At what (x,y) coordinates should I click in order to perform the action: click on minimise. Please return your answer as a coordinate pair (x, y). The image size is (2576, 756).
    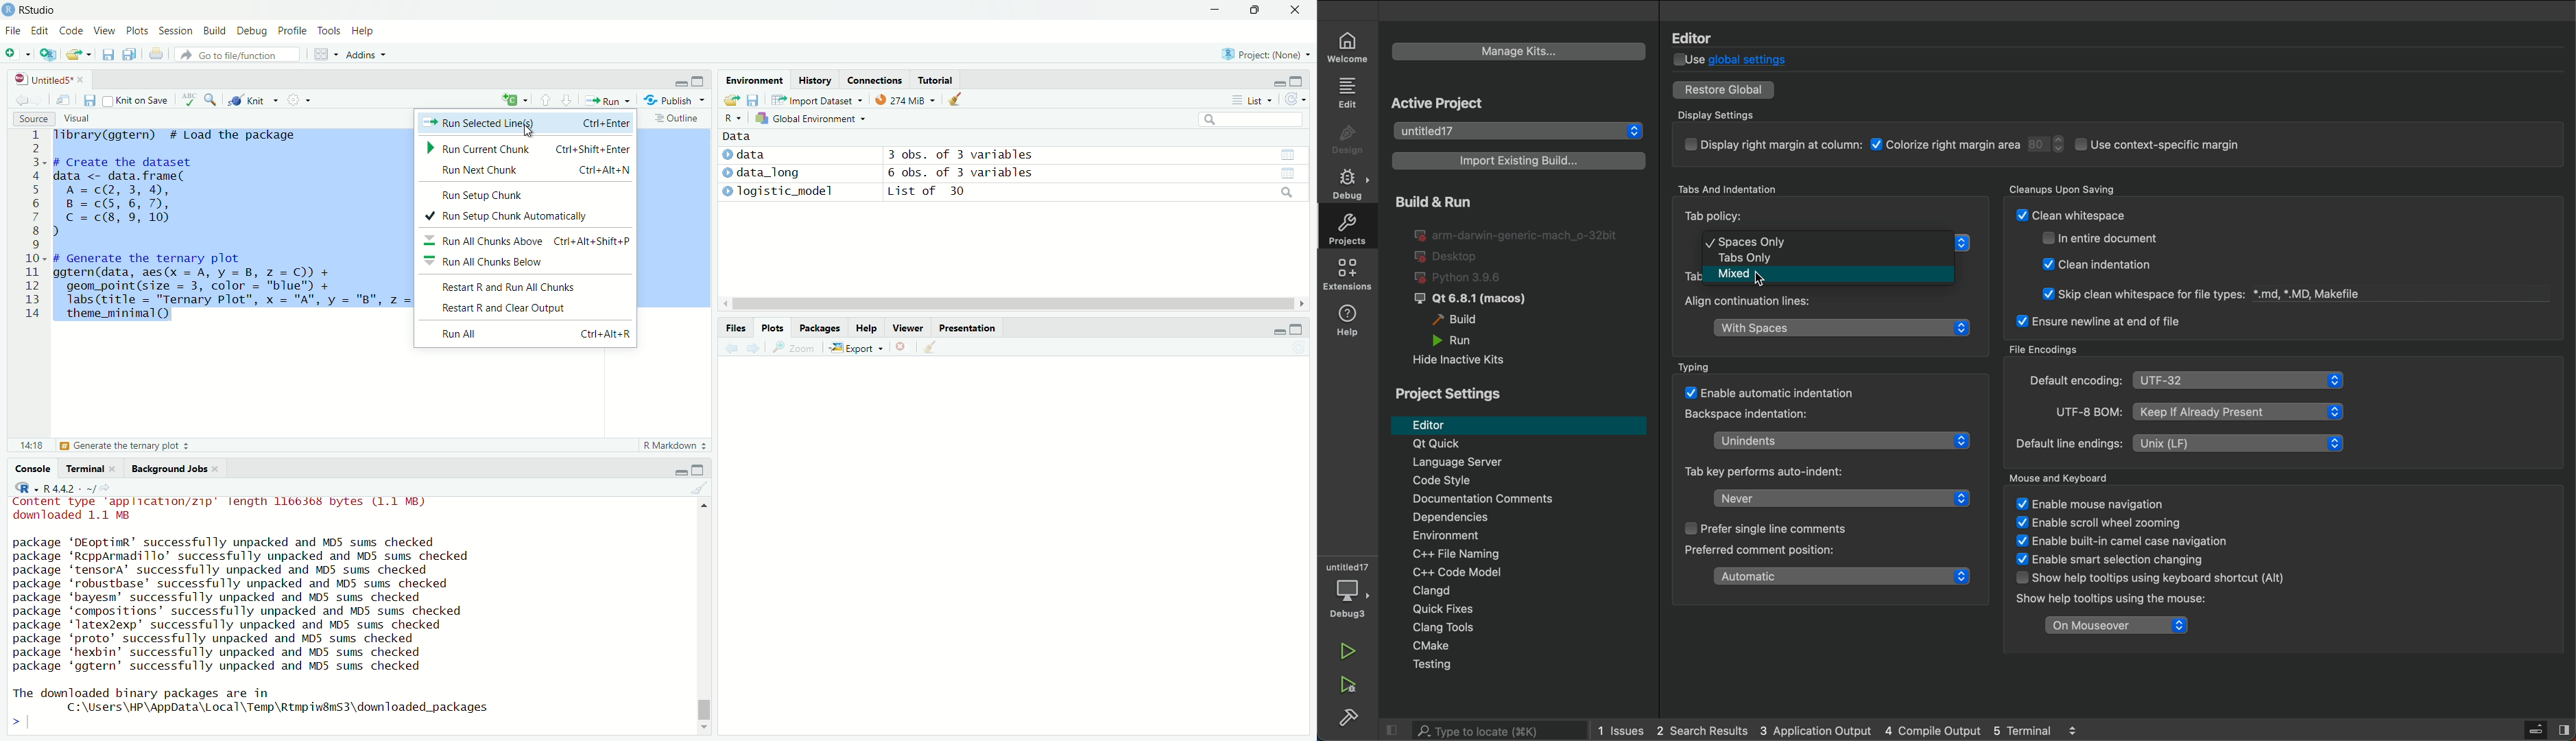
    Looking at the image, I should click on (1274, 331).